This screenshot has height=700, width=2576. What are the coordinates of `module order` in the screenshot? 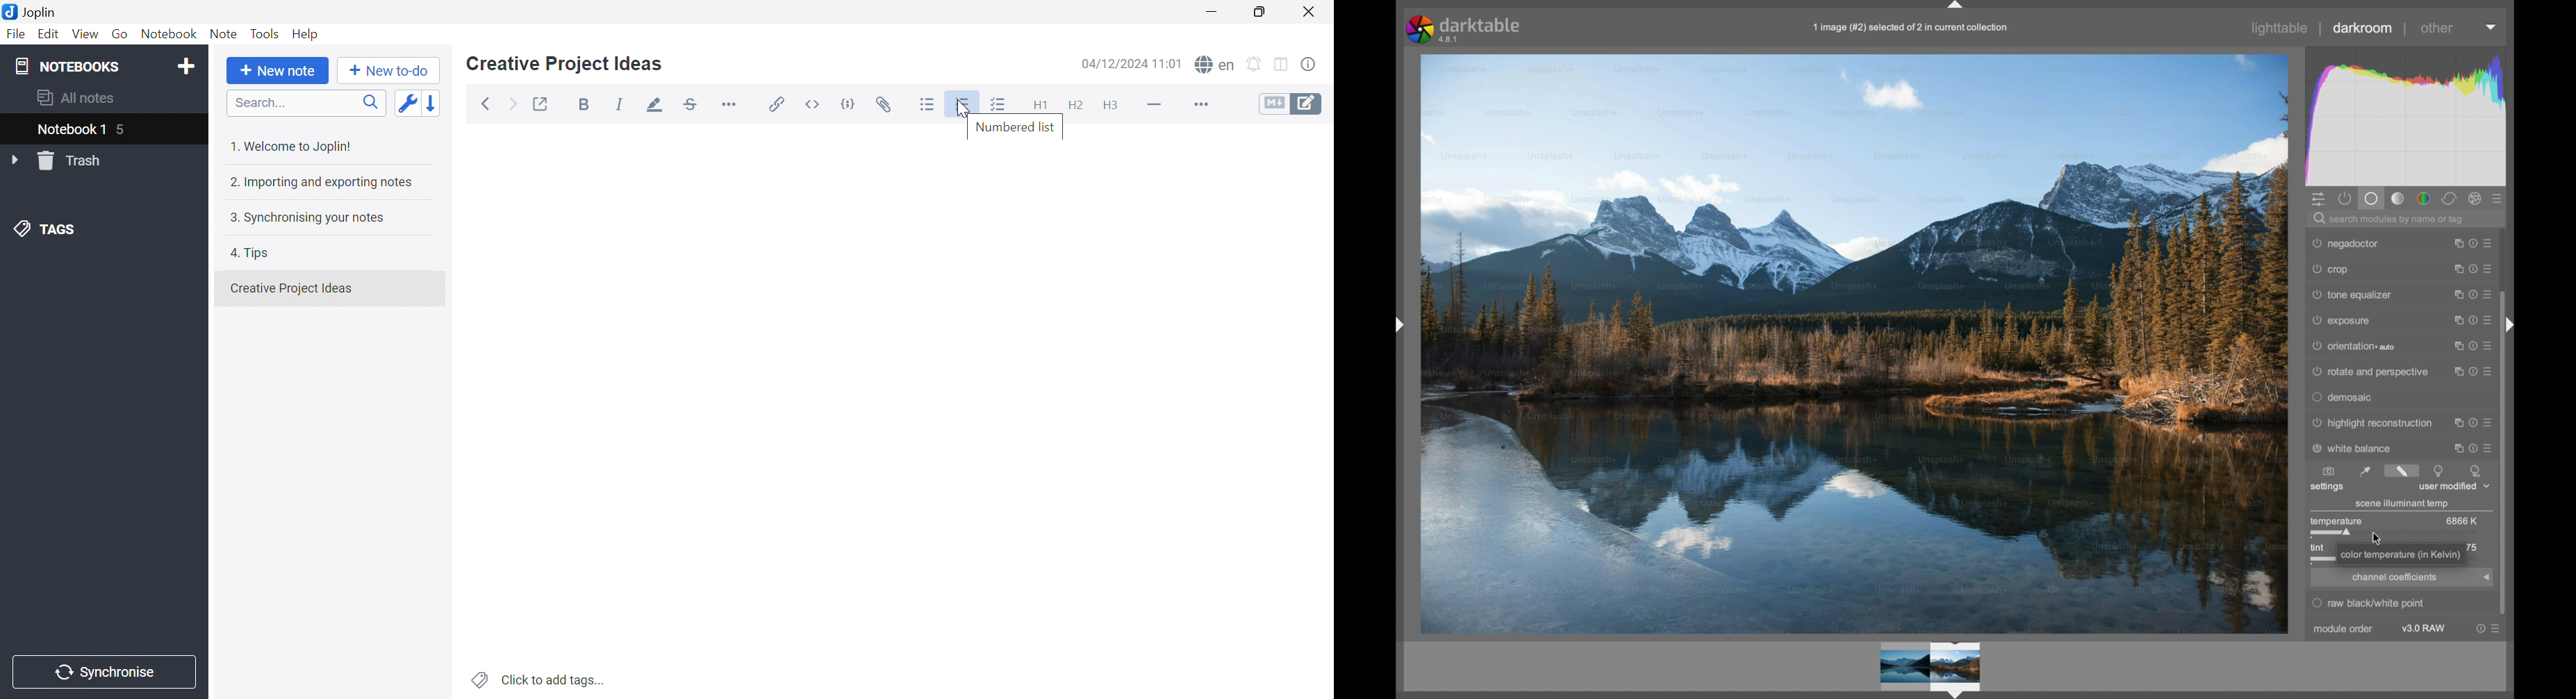 It's located at (2344, 630).